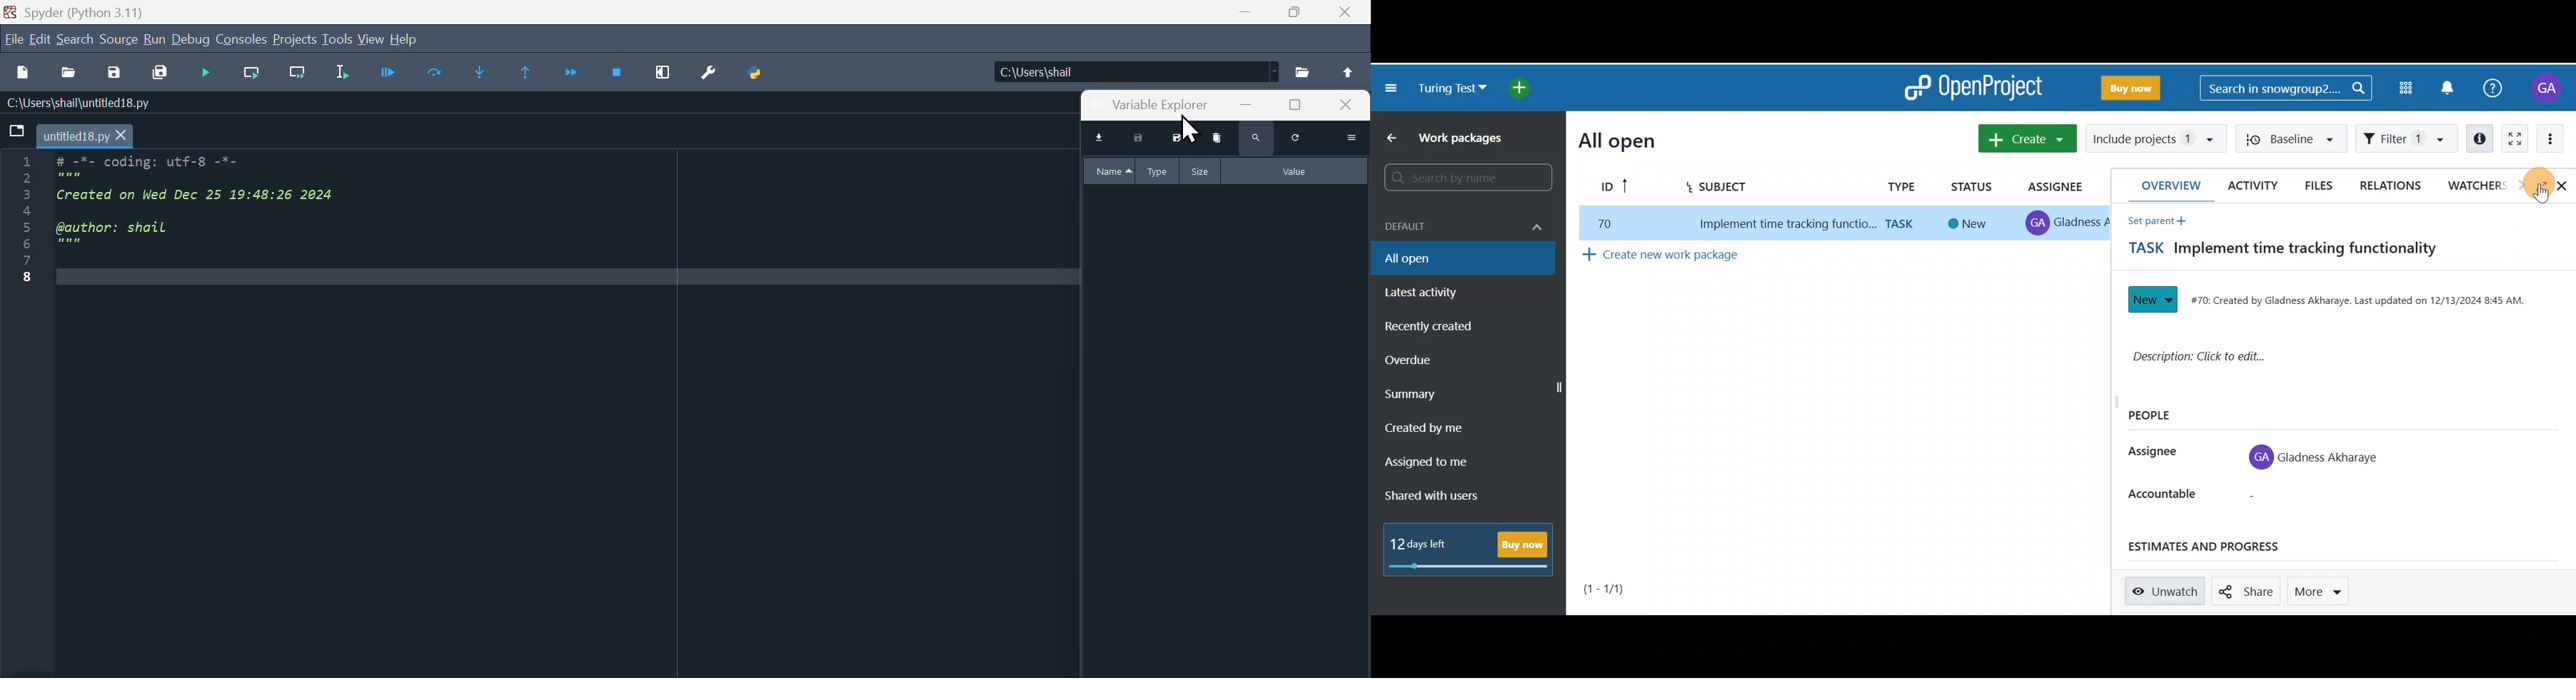  I want to click on save all , so click(1184, 139).